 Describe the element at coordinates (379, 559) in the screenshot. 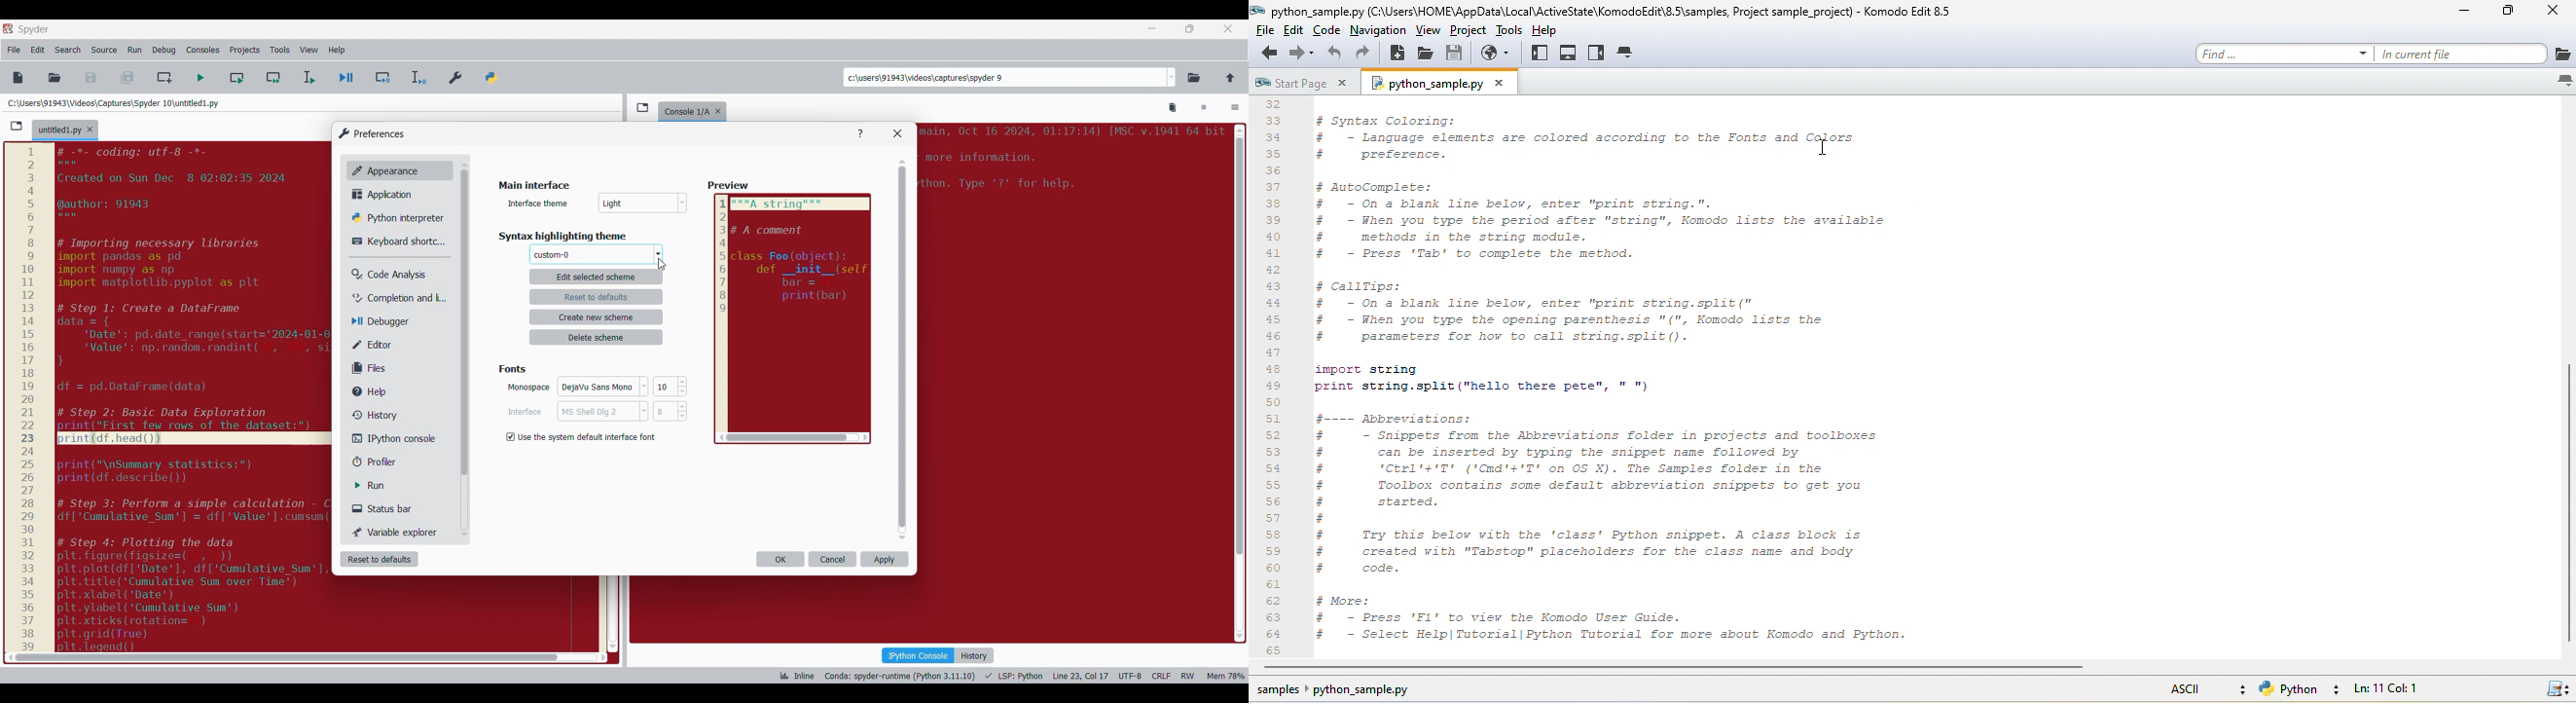

I see `Reset to defaults` at that location.